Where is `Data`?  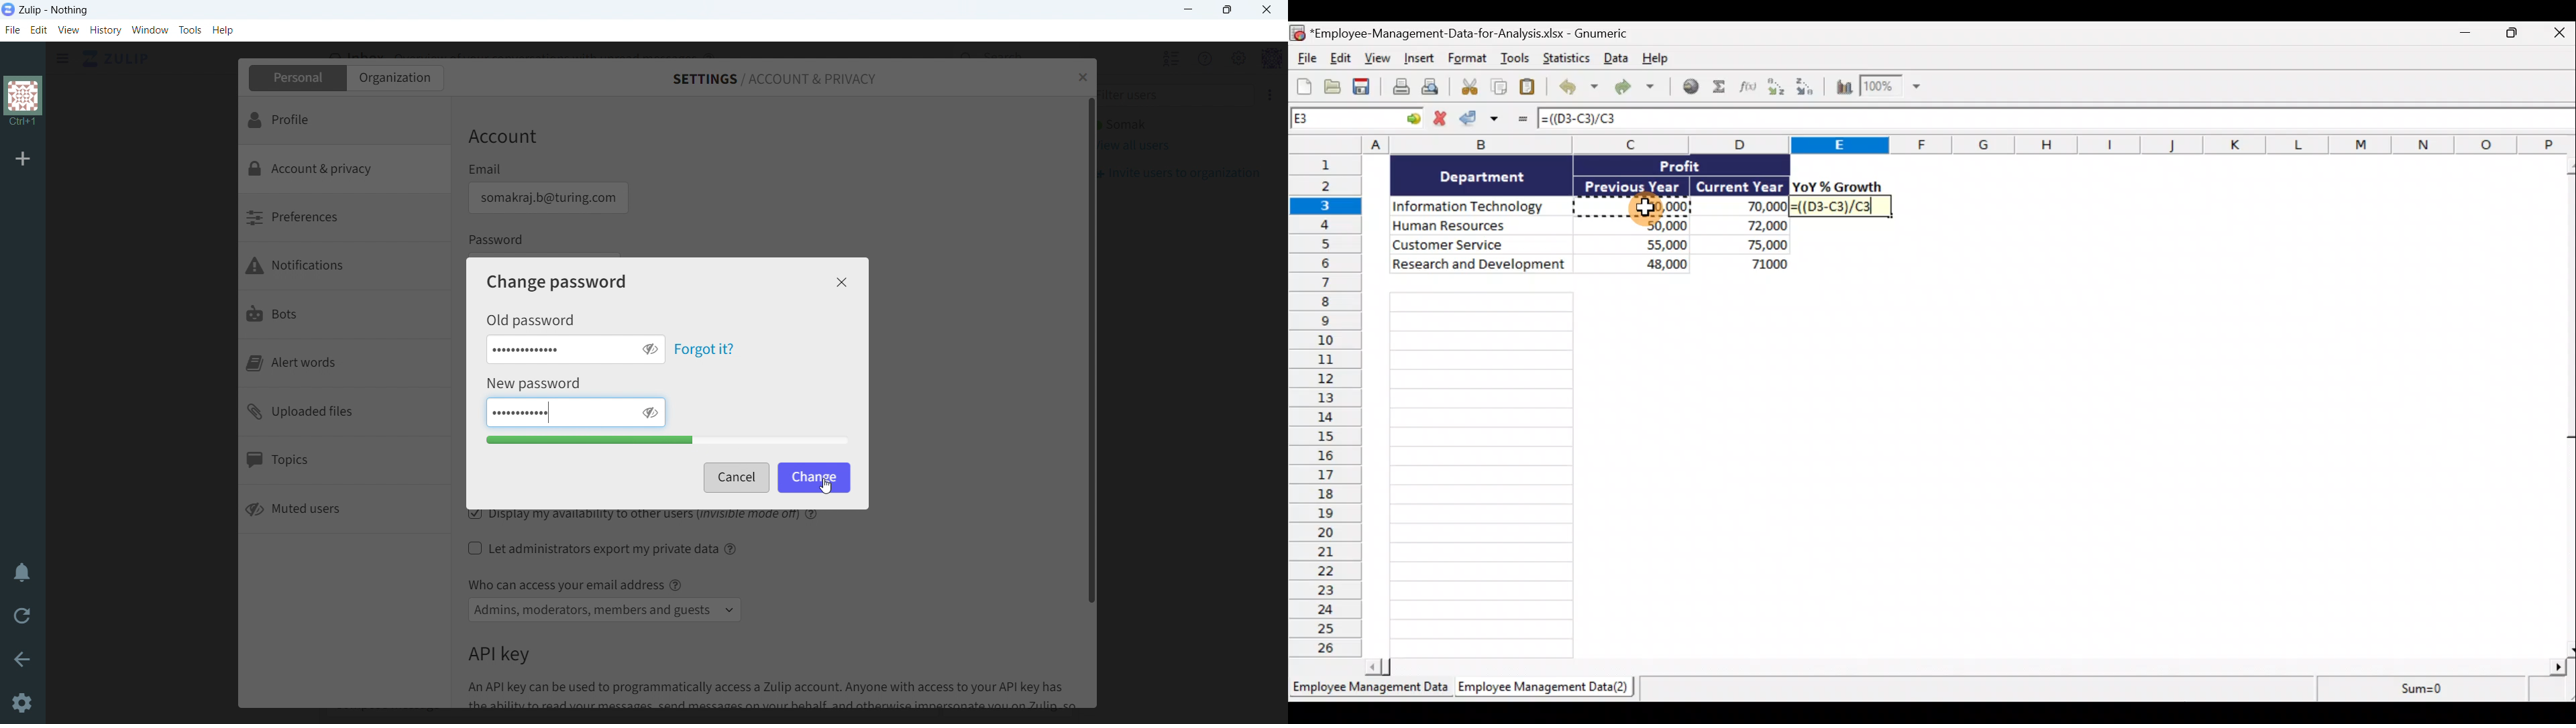
Data is located at coordinates (1613, 60).